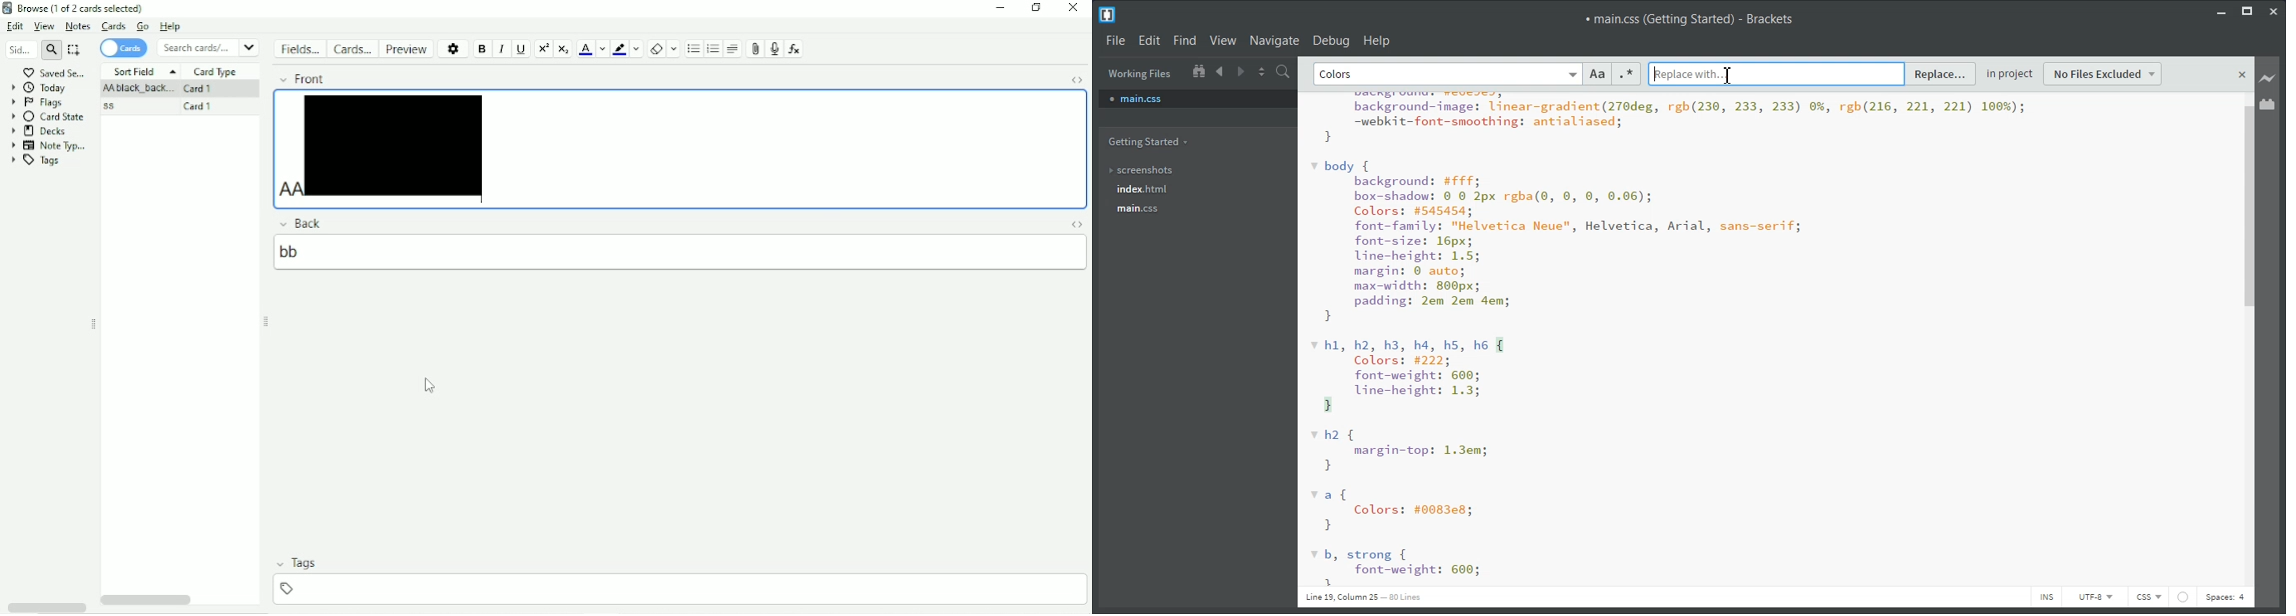  Describe the element at coordinates (602, 49) in the screenshot. I see `Change color` at that location.